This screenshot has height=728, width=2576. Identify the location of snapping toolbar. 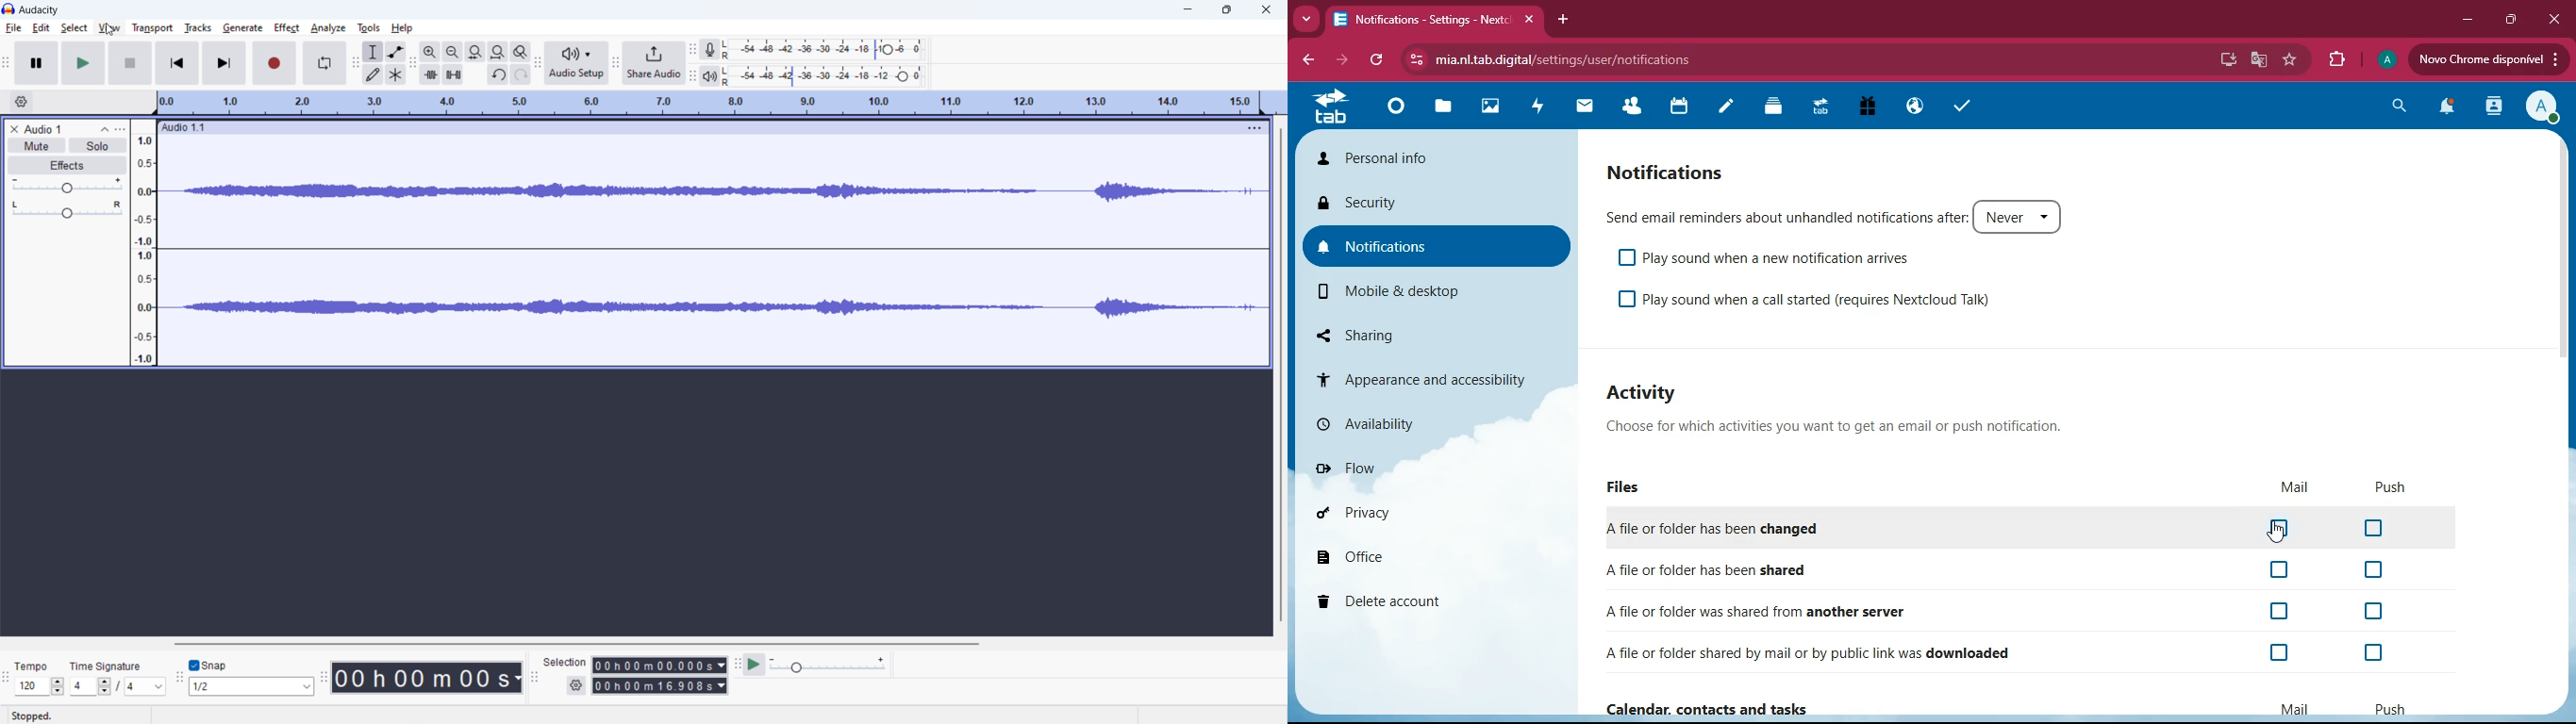
(179, 676).